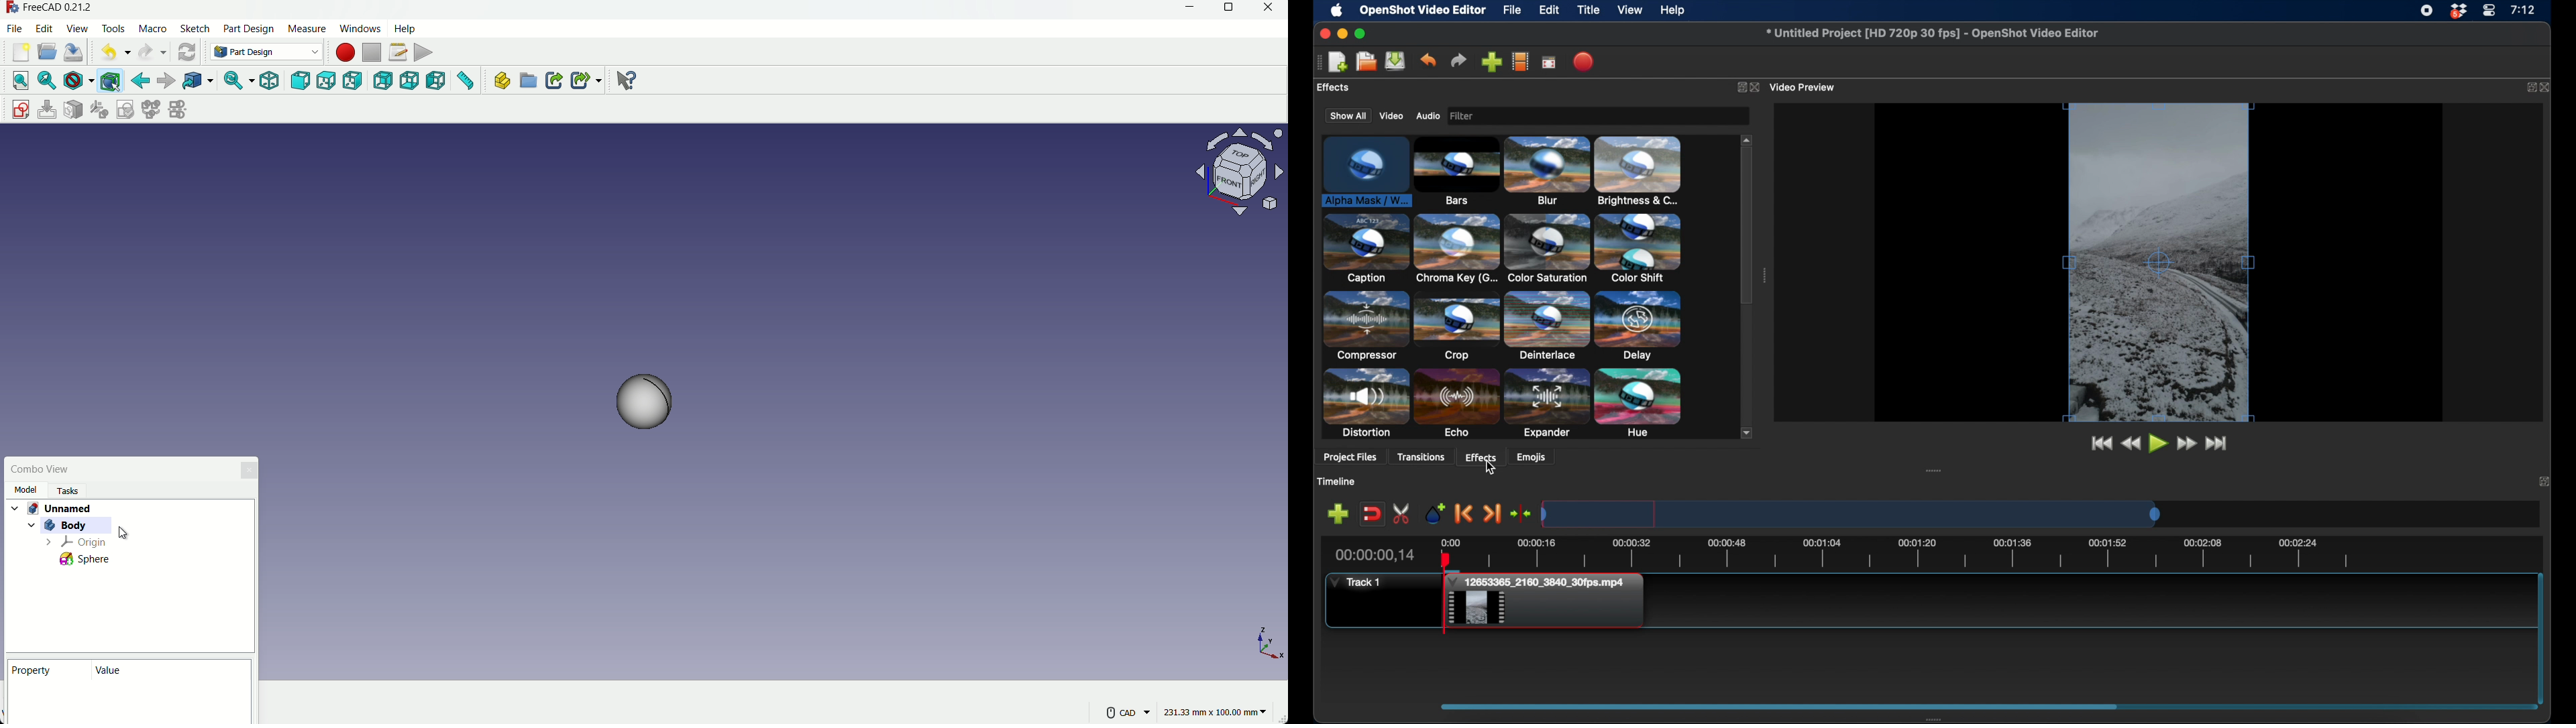  What do you see at coordinates (145, 52) in the screenshot?
I see `redo` at bounding box center [145, 52].